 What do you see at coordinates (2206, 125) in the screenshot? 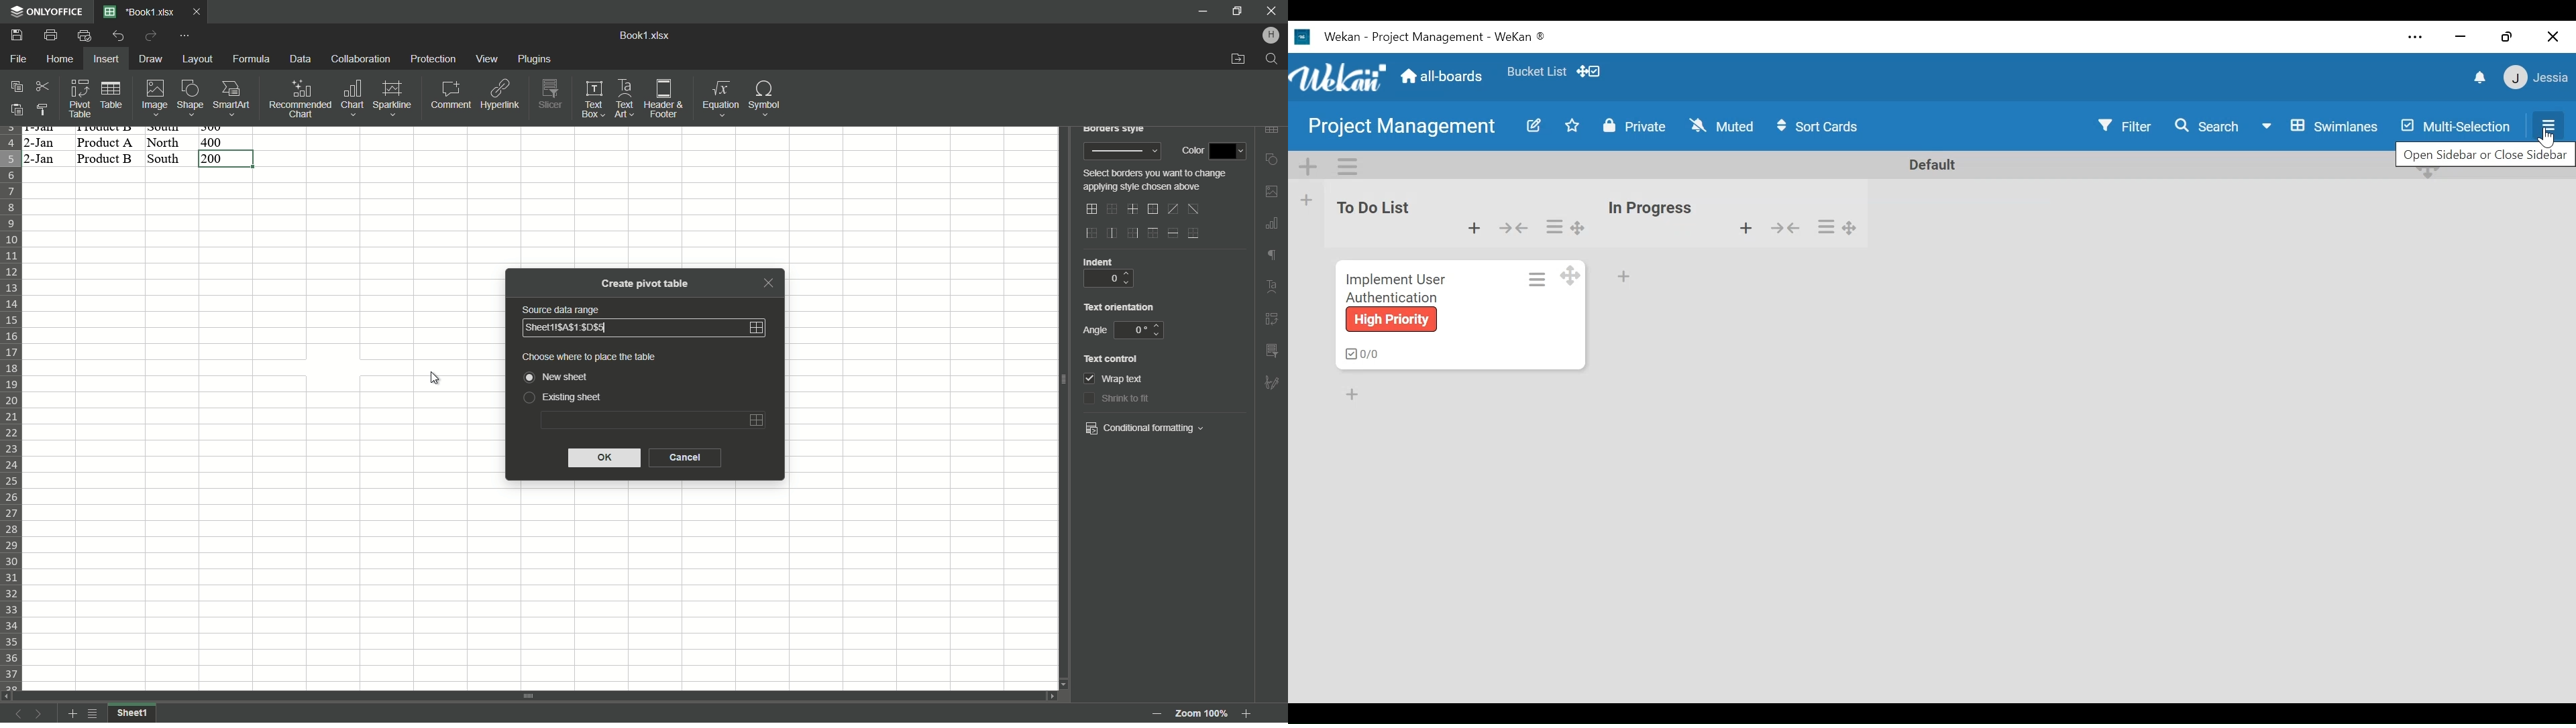
I see `Search` at bounding box center [2206, 125].